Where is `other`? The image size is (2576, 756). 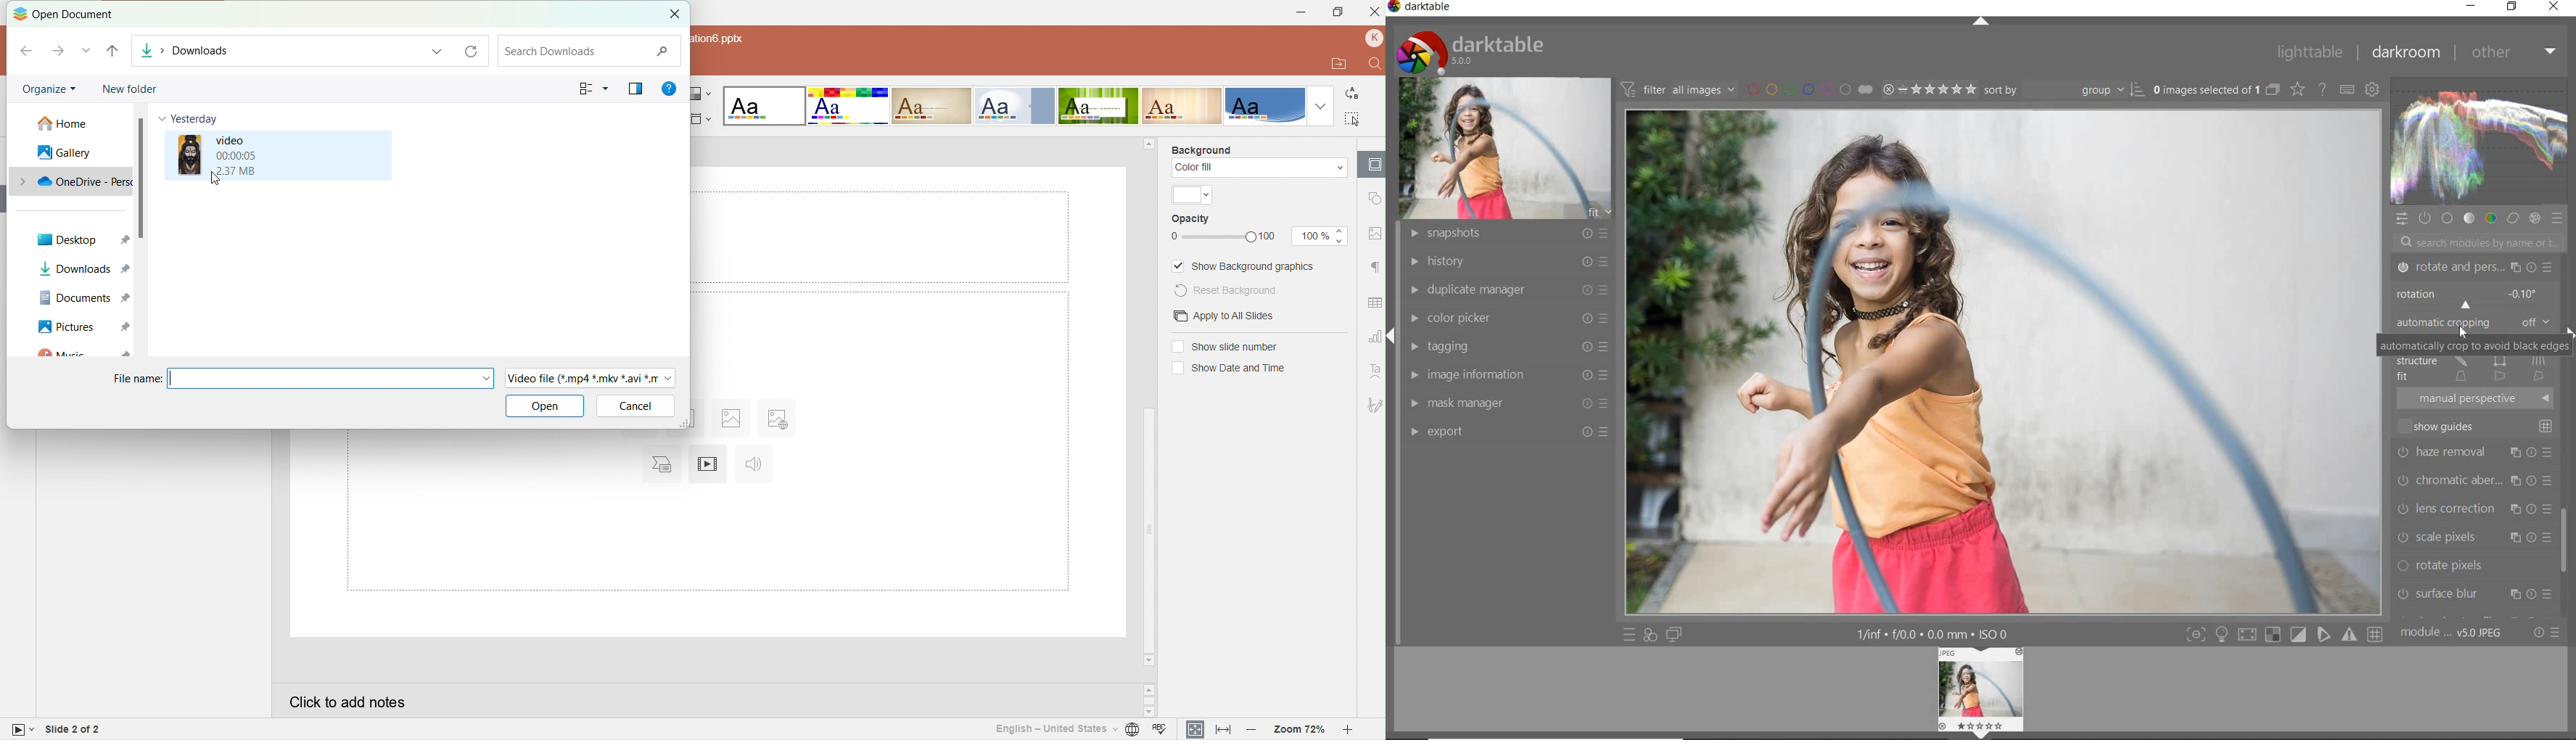
other is located at coordinates (2512, 52).